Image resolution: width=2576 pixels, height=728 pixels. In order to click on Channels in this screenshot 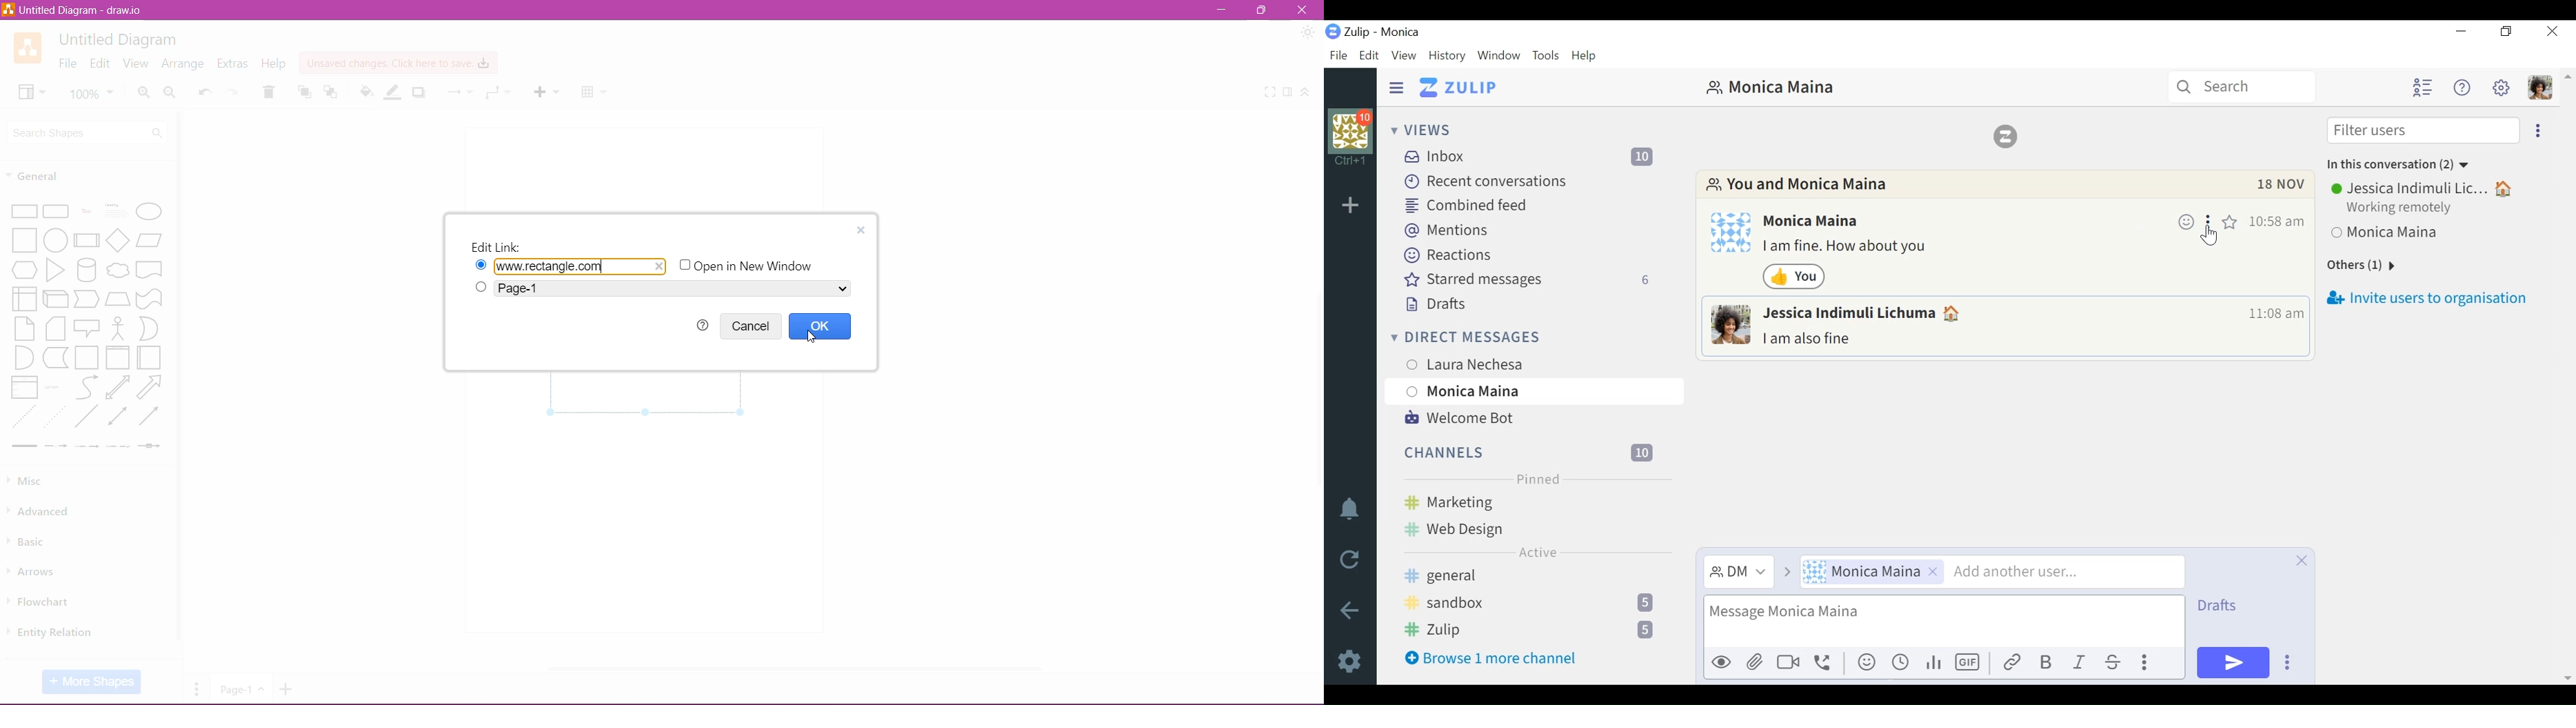, I will do `click(1531, 451)`.